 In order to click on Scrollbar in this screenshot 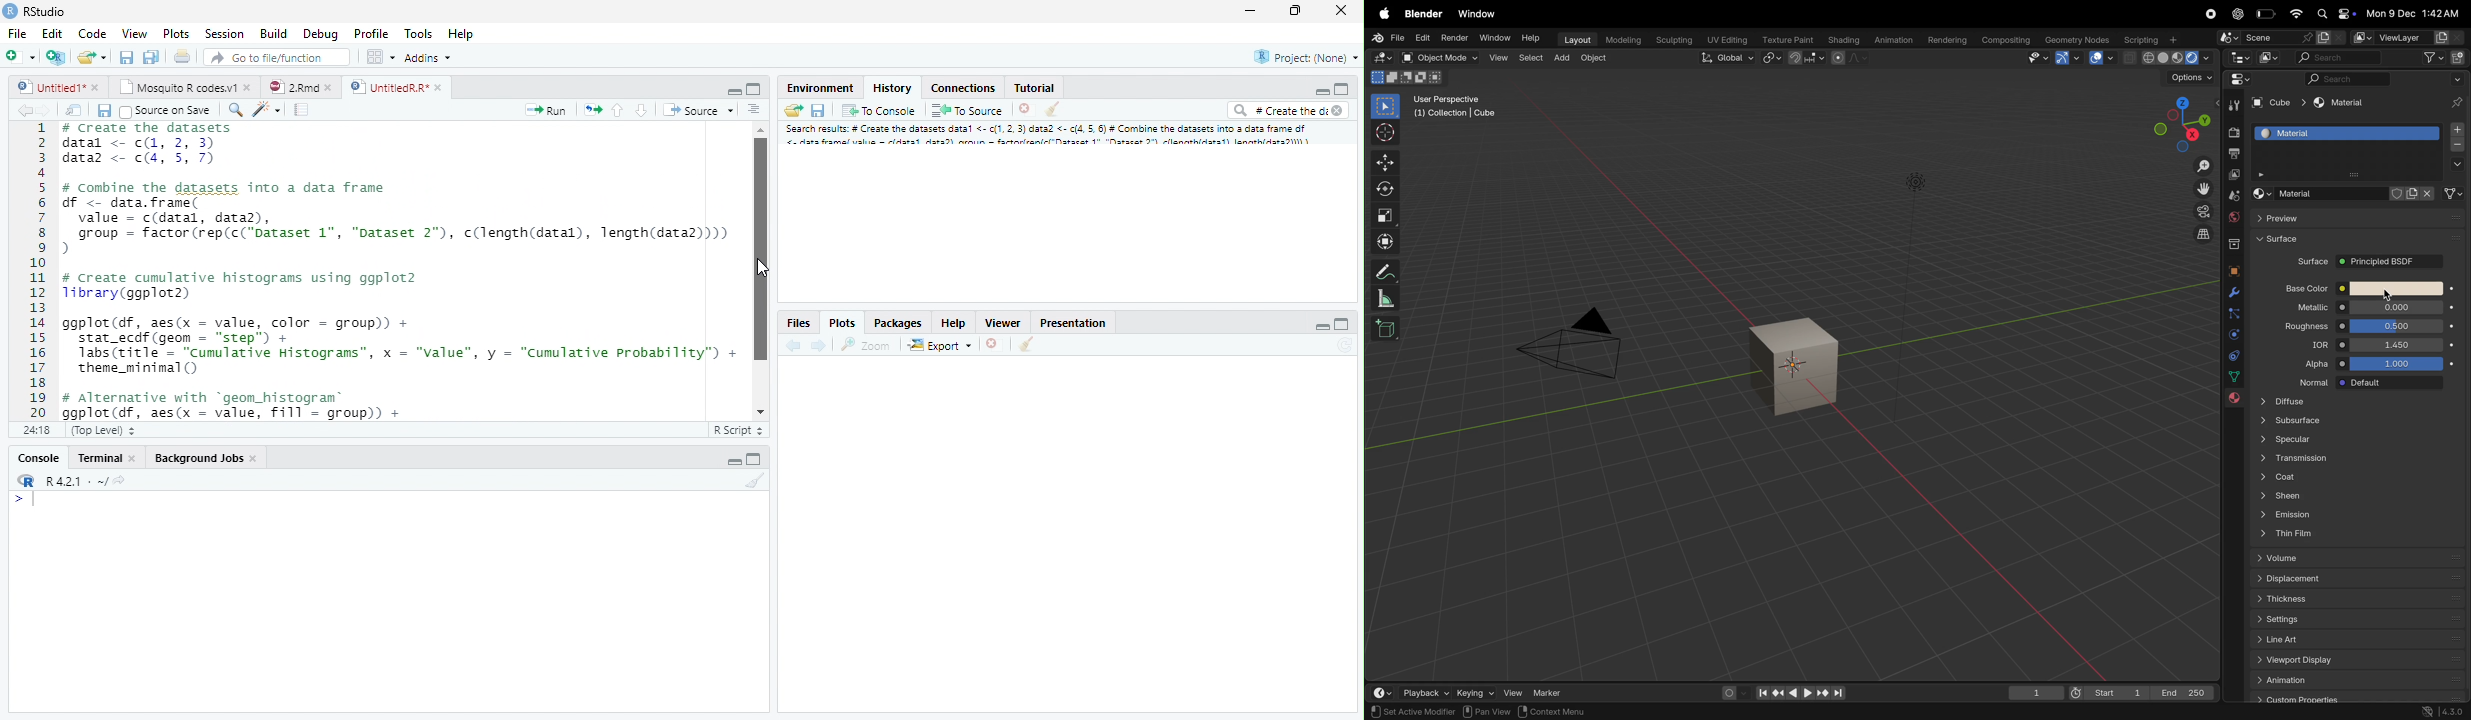, I will do `click(759, 268)`.